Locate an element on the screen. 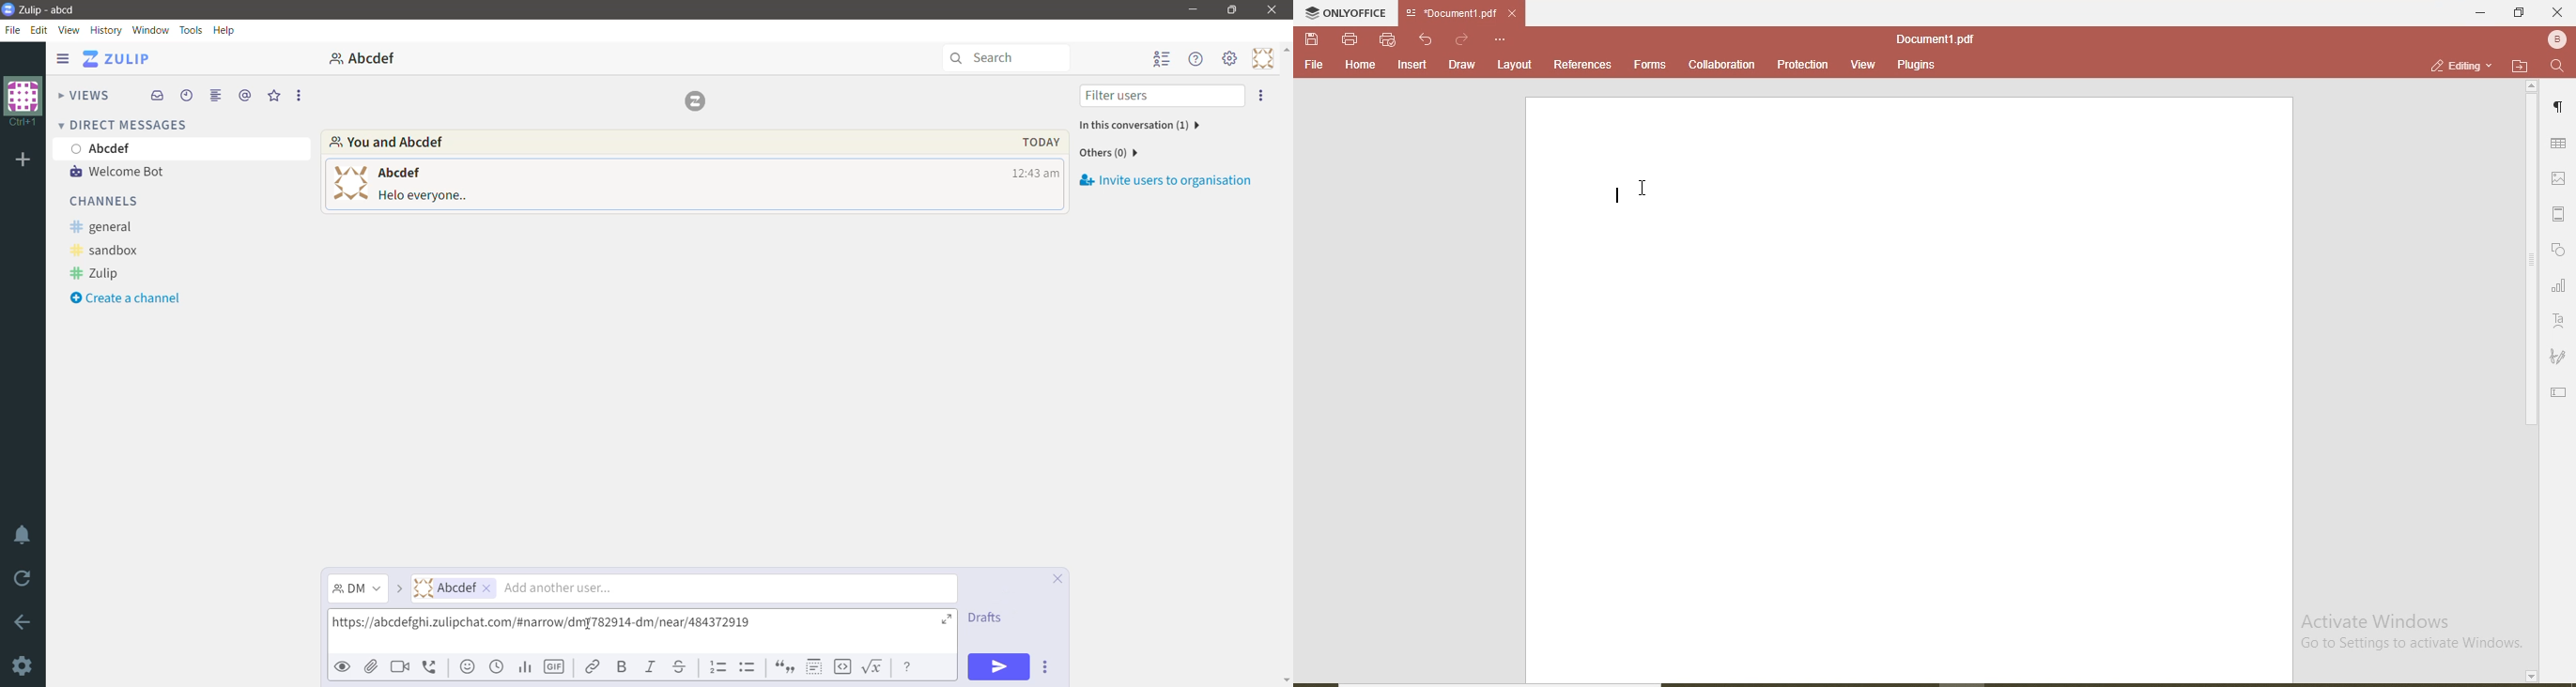 This screenshot has width=2576, height=700. Quote is located at coordinates (786, 666).